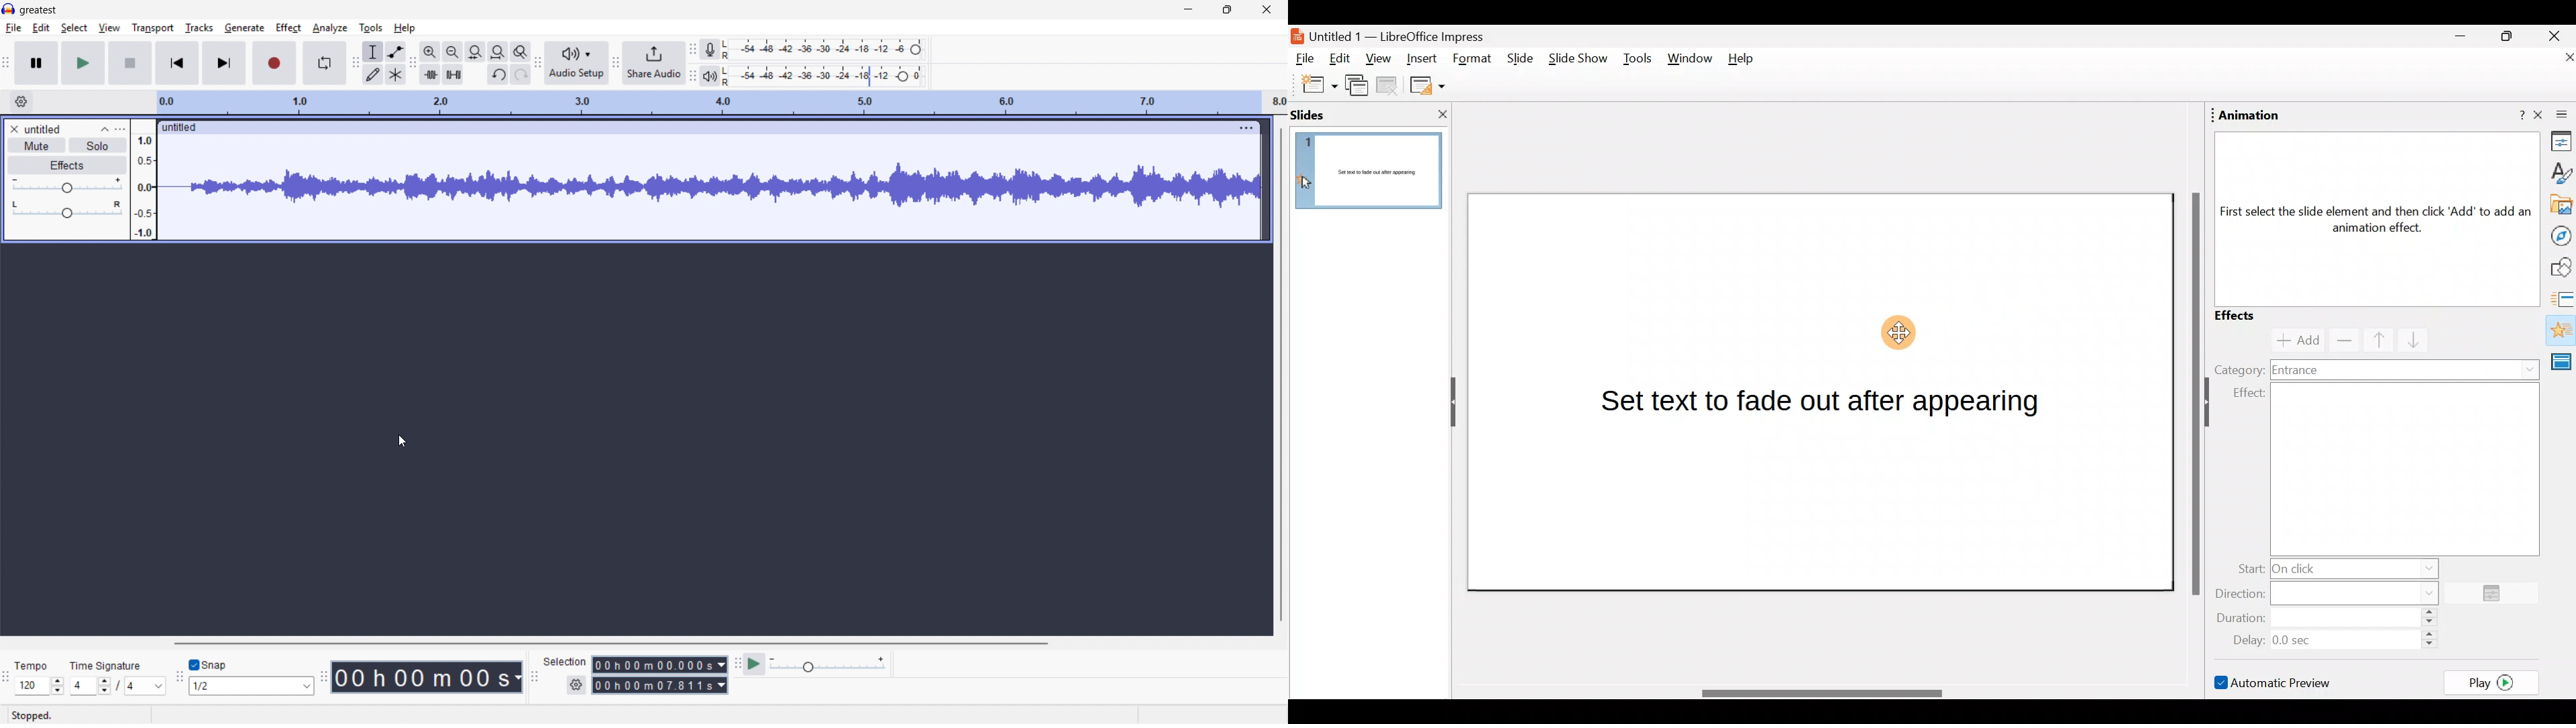 The height and width of the screenshot is (728, 2576). I want to click on toggle snap, so click(209, 664).